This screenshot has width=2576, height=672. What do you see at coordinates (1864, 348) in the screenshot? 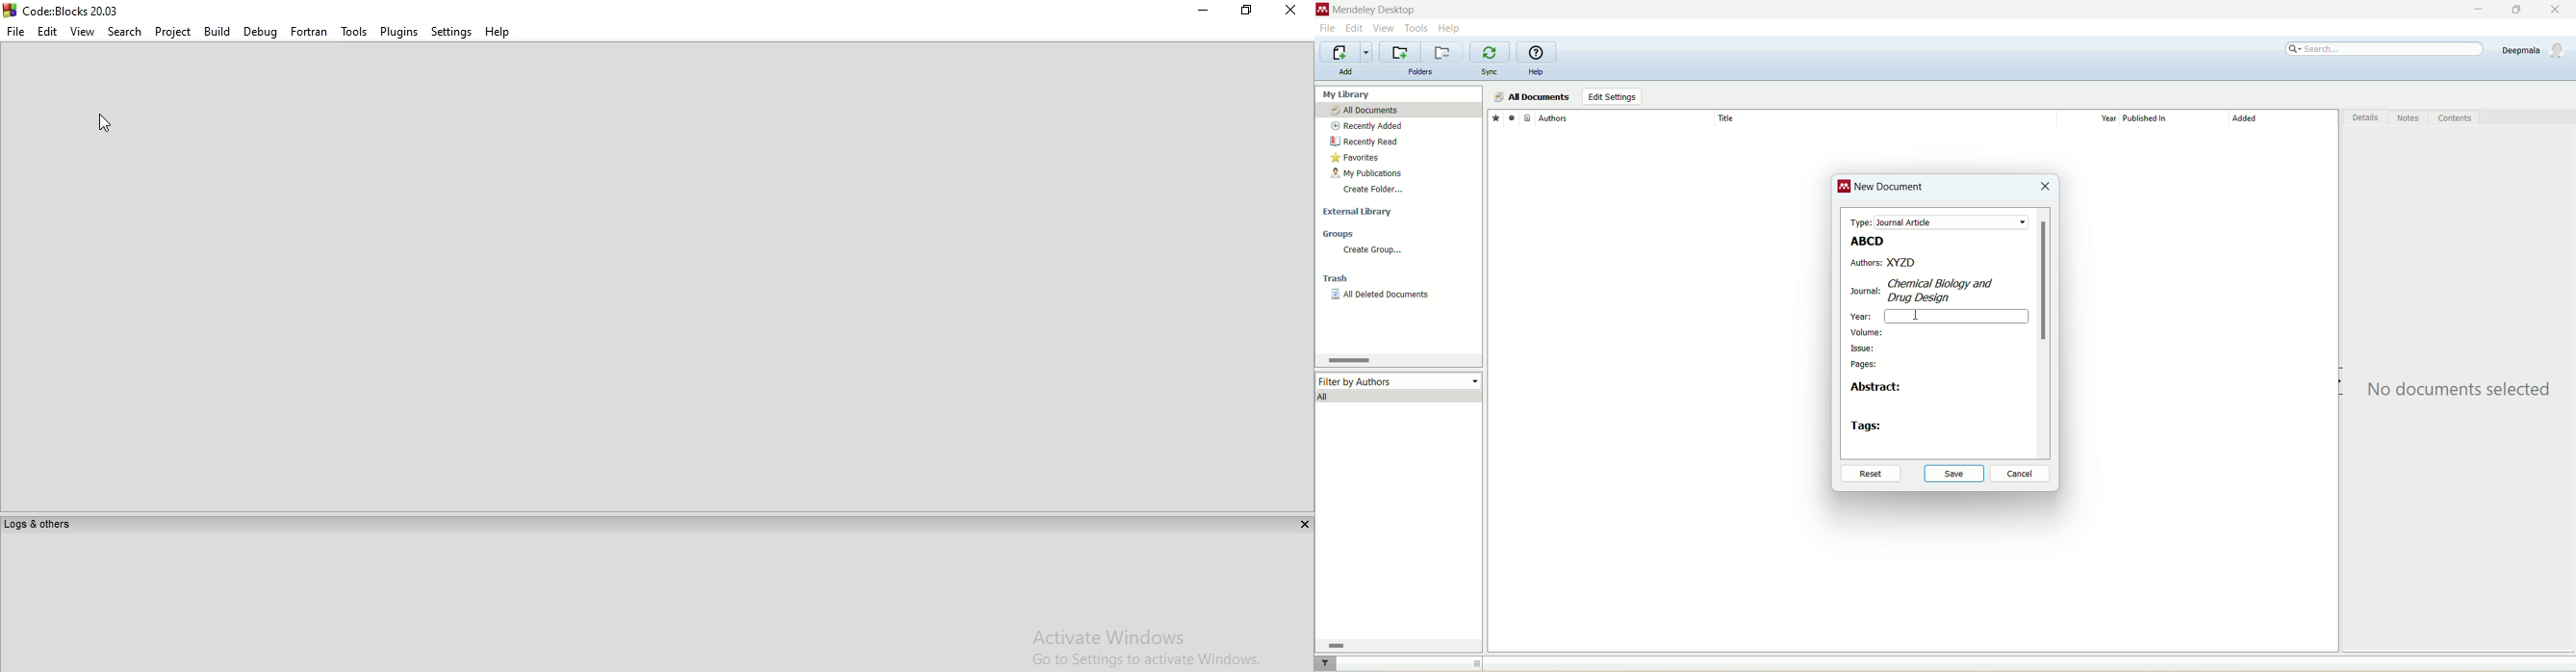
I see `issue` at bounding box center [1864, 348].